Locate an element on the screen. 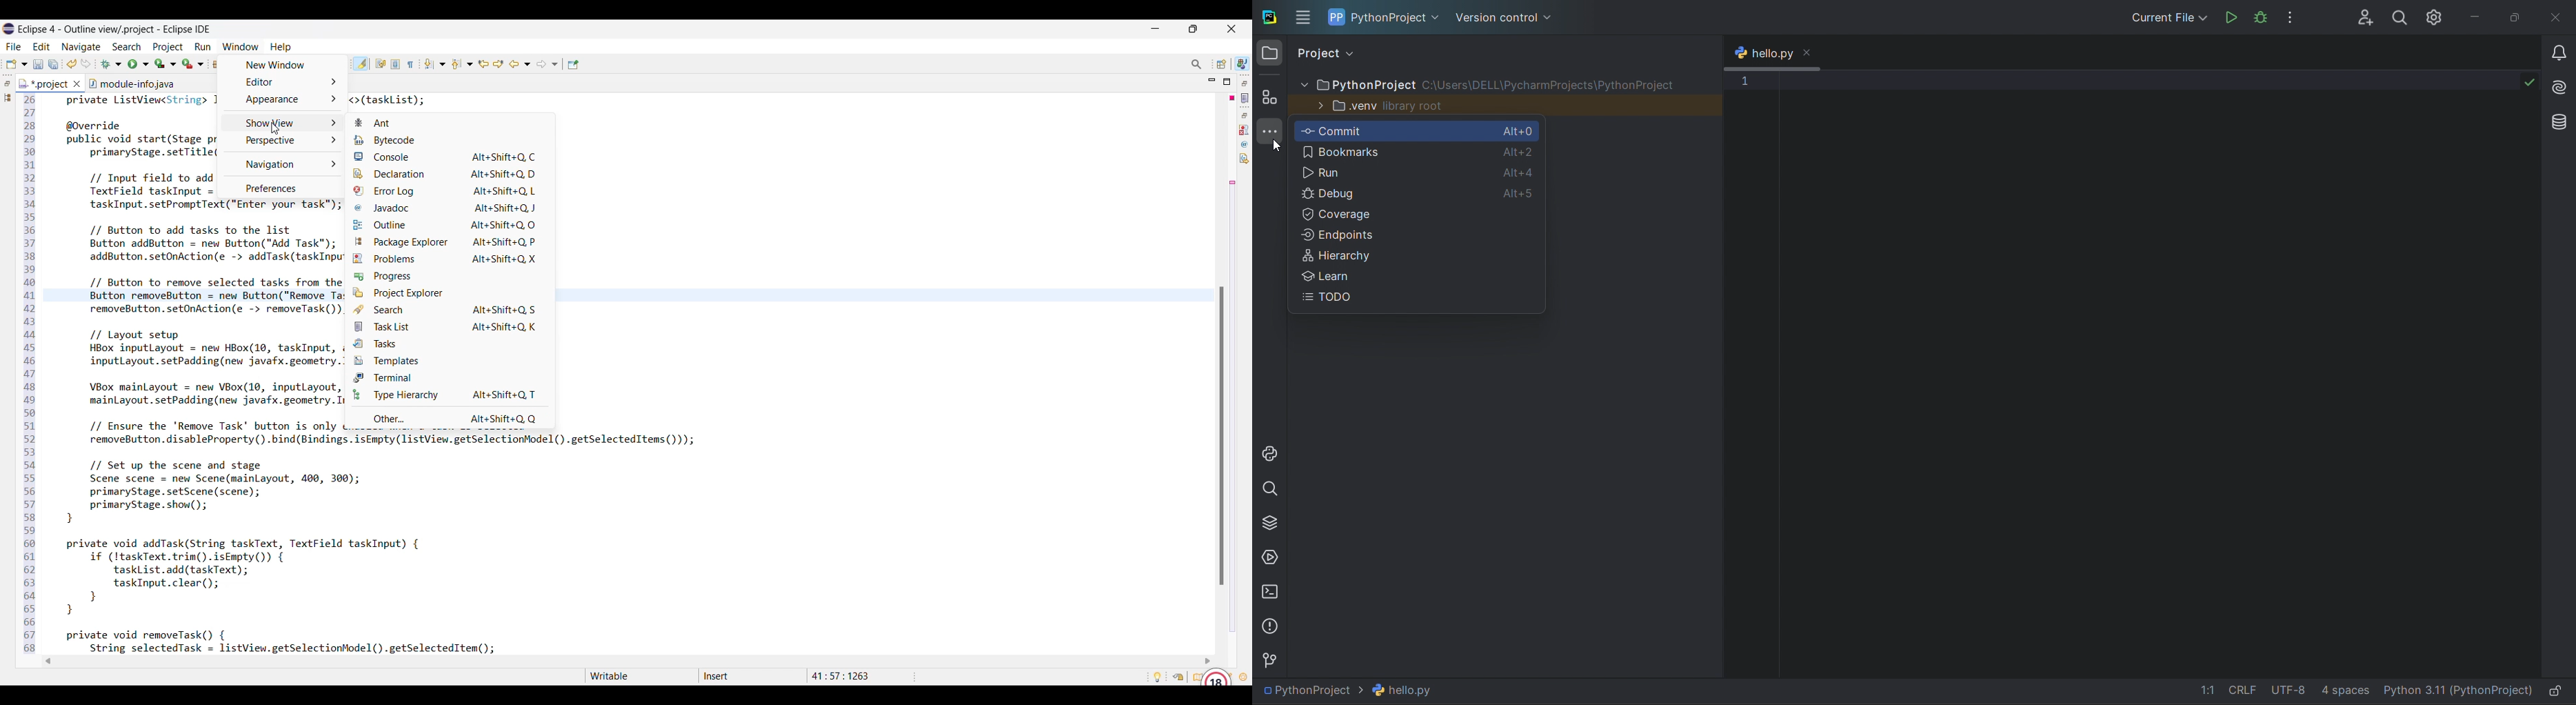 This screenshot has width=2576, height=728. Restore welcome is located at coordinates (1178, 677).